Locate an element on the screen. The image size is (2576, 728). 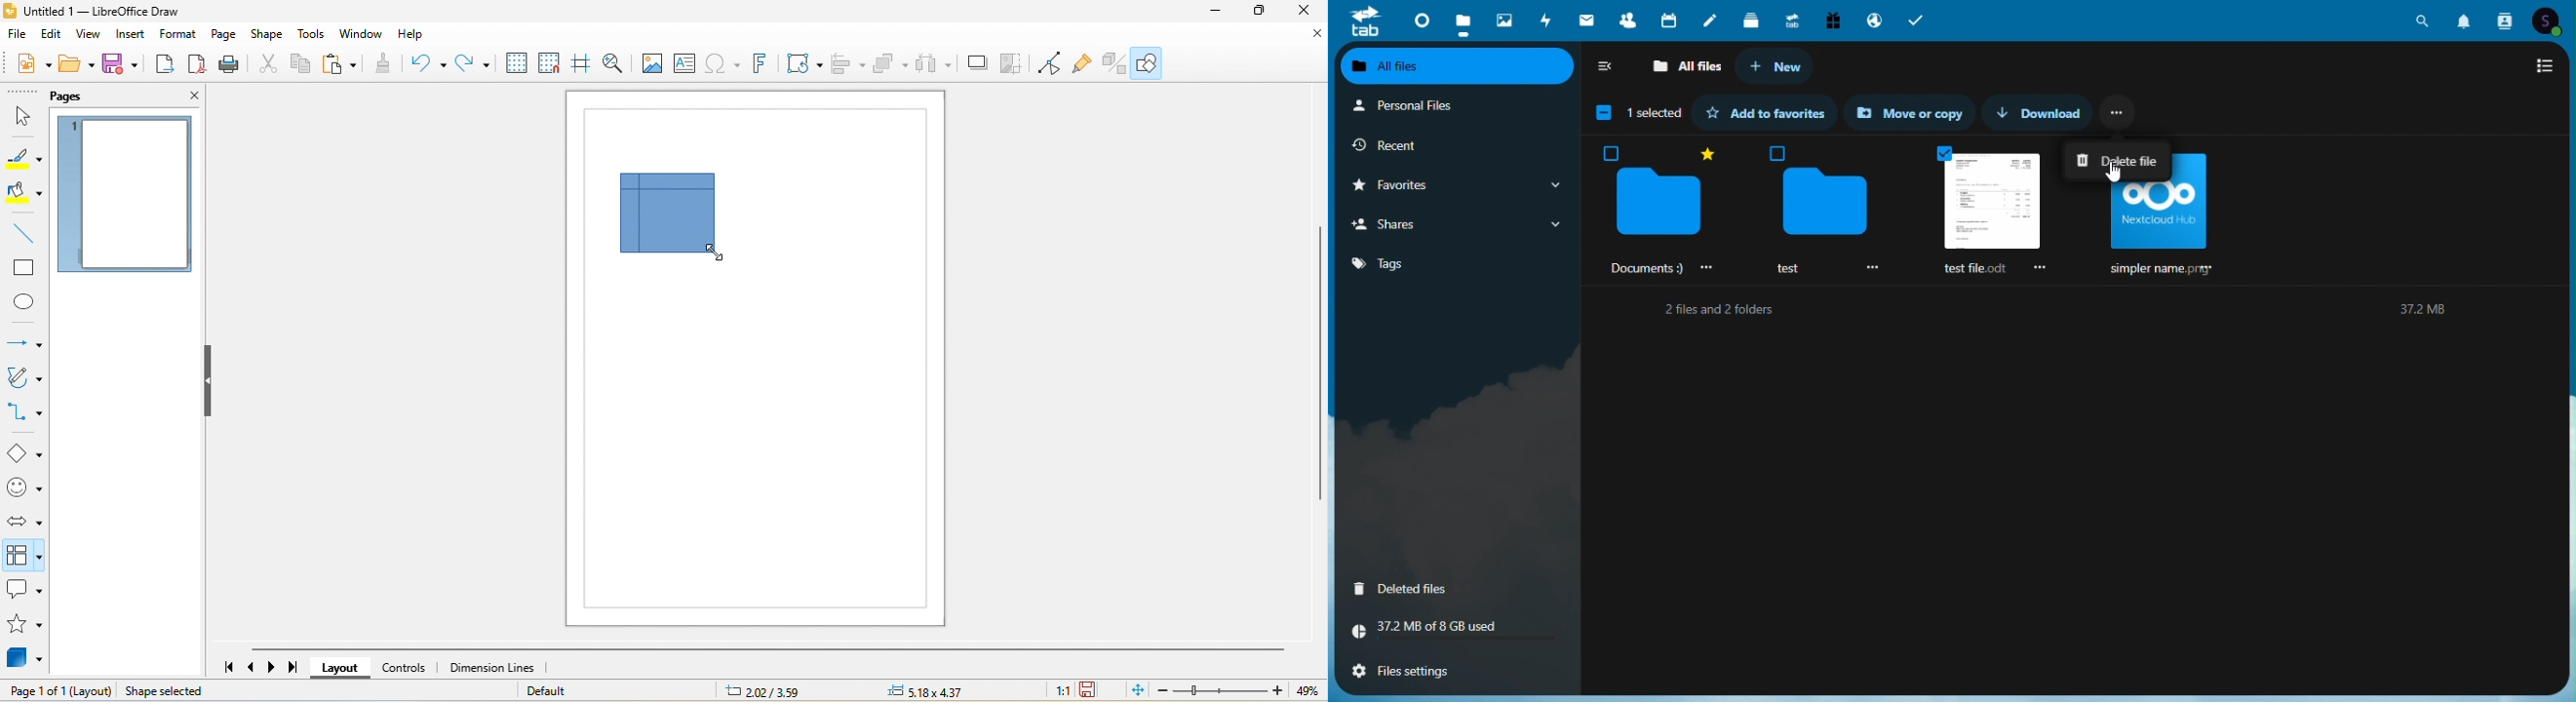
Upgrade is located at coordinates (1791, 20).